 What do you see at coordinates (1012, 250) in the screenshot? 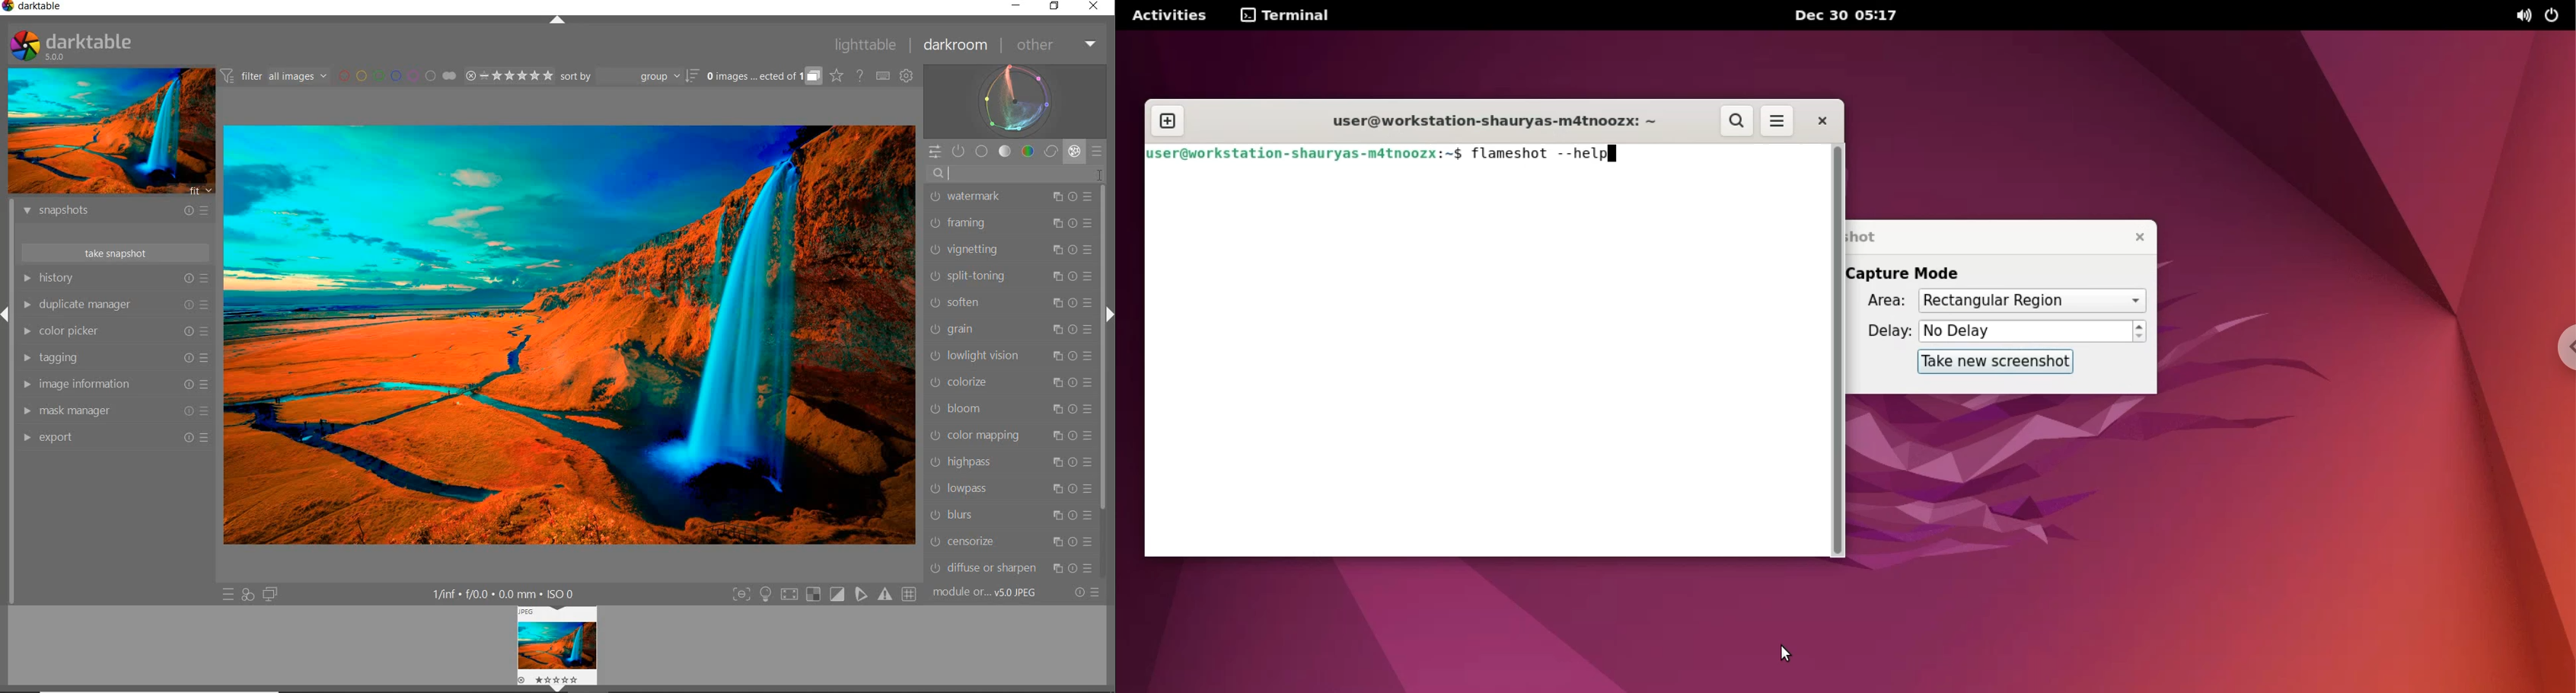
I see `vignetting` at bounding box center [1012, 250].